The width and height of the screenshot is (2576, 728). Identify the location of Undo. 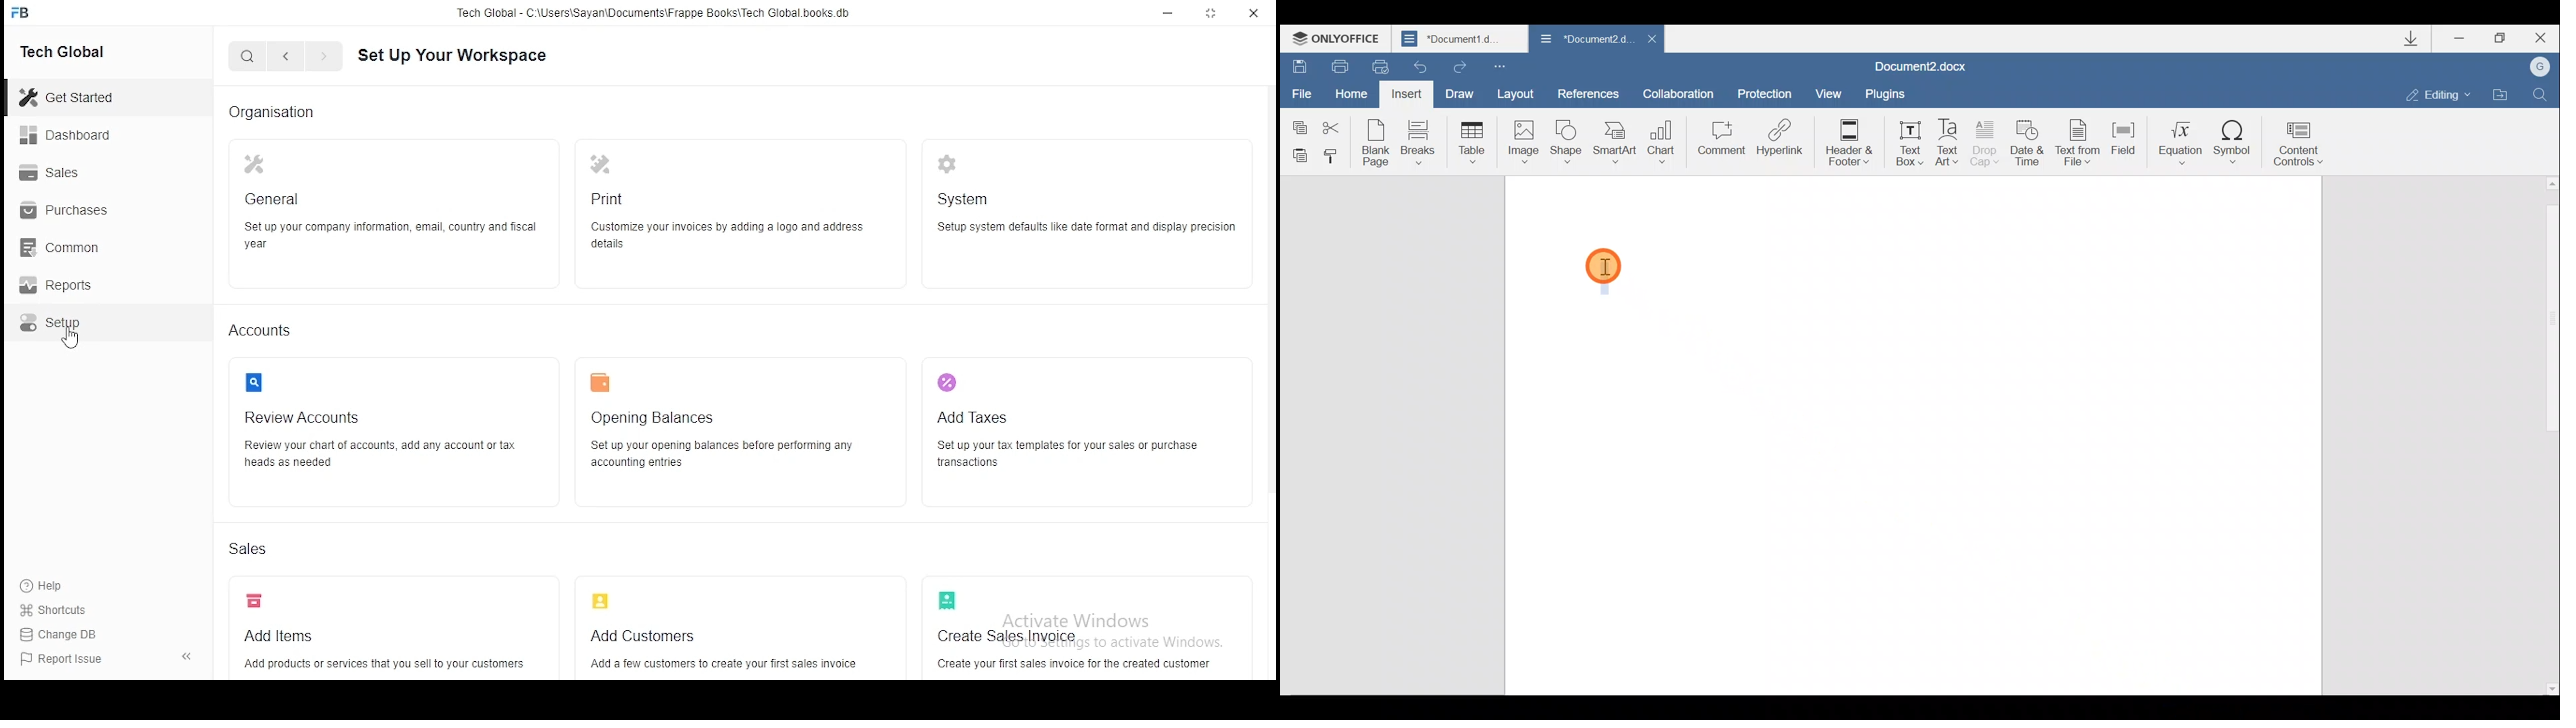
(1417, 67).